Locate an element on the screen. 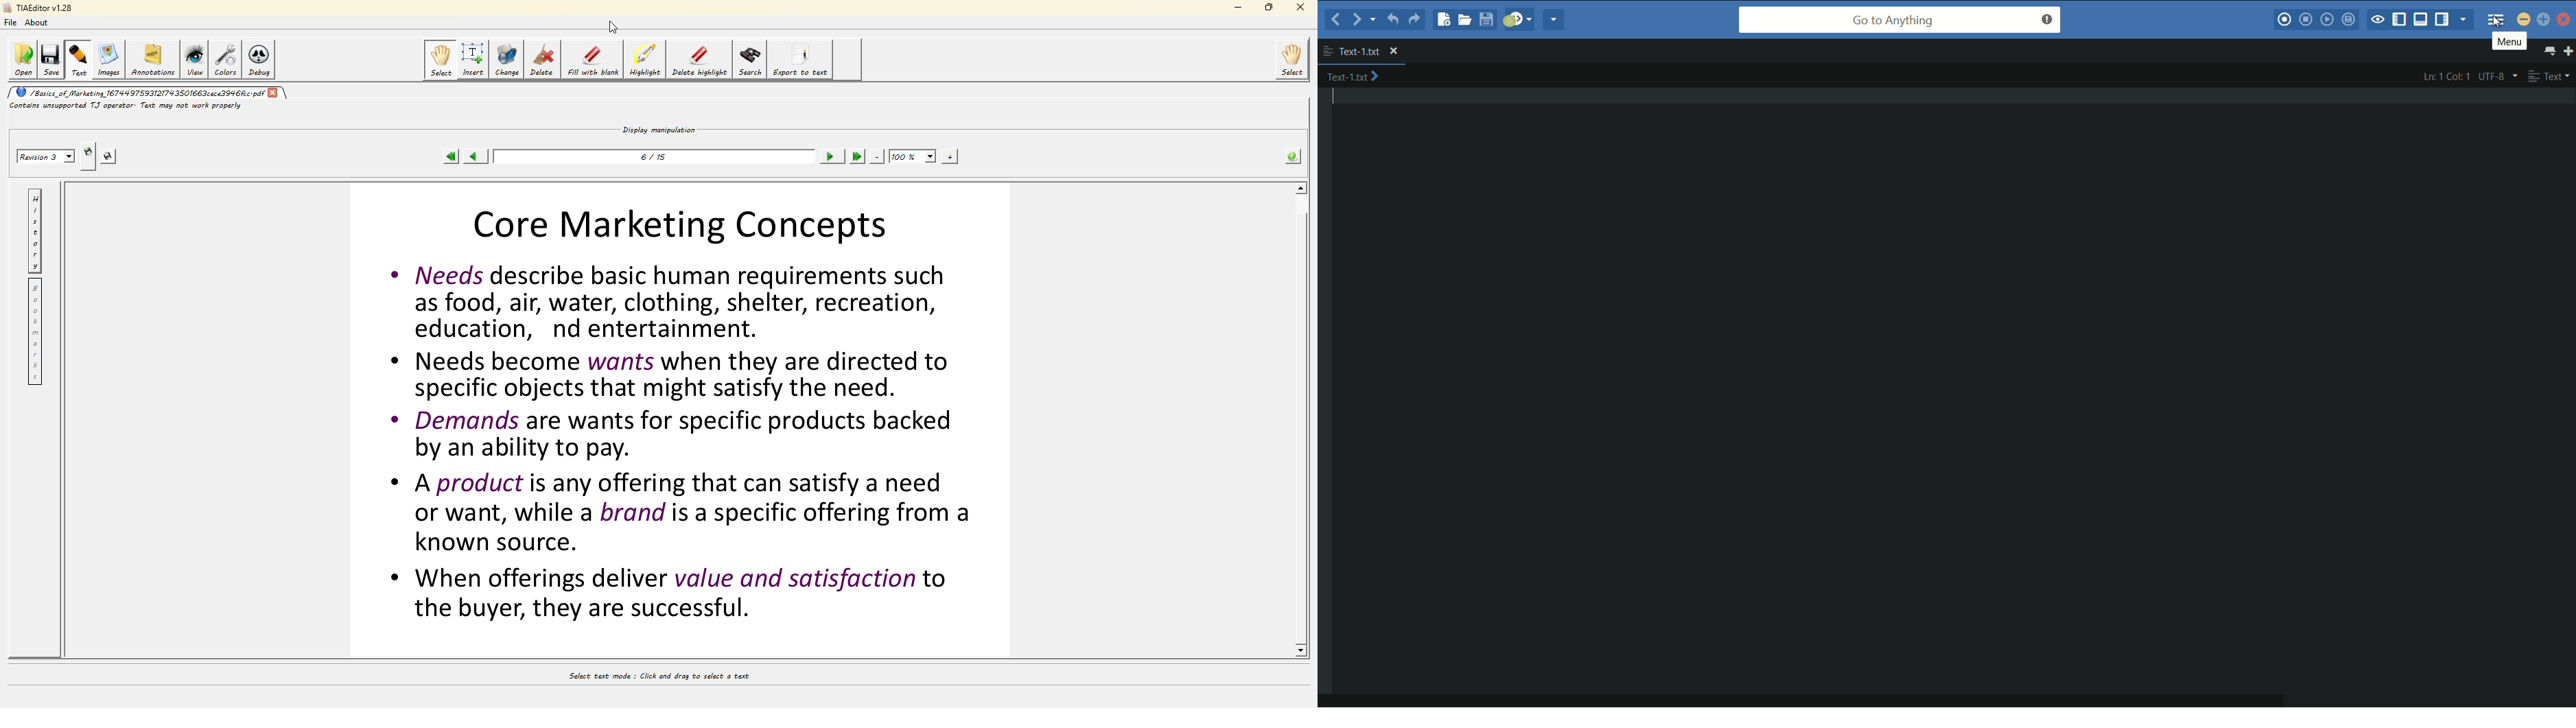 This screenshot has width=2576, height=728. new tab is located at coordinates (2569, 50).